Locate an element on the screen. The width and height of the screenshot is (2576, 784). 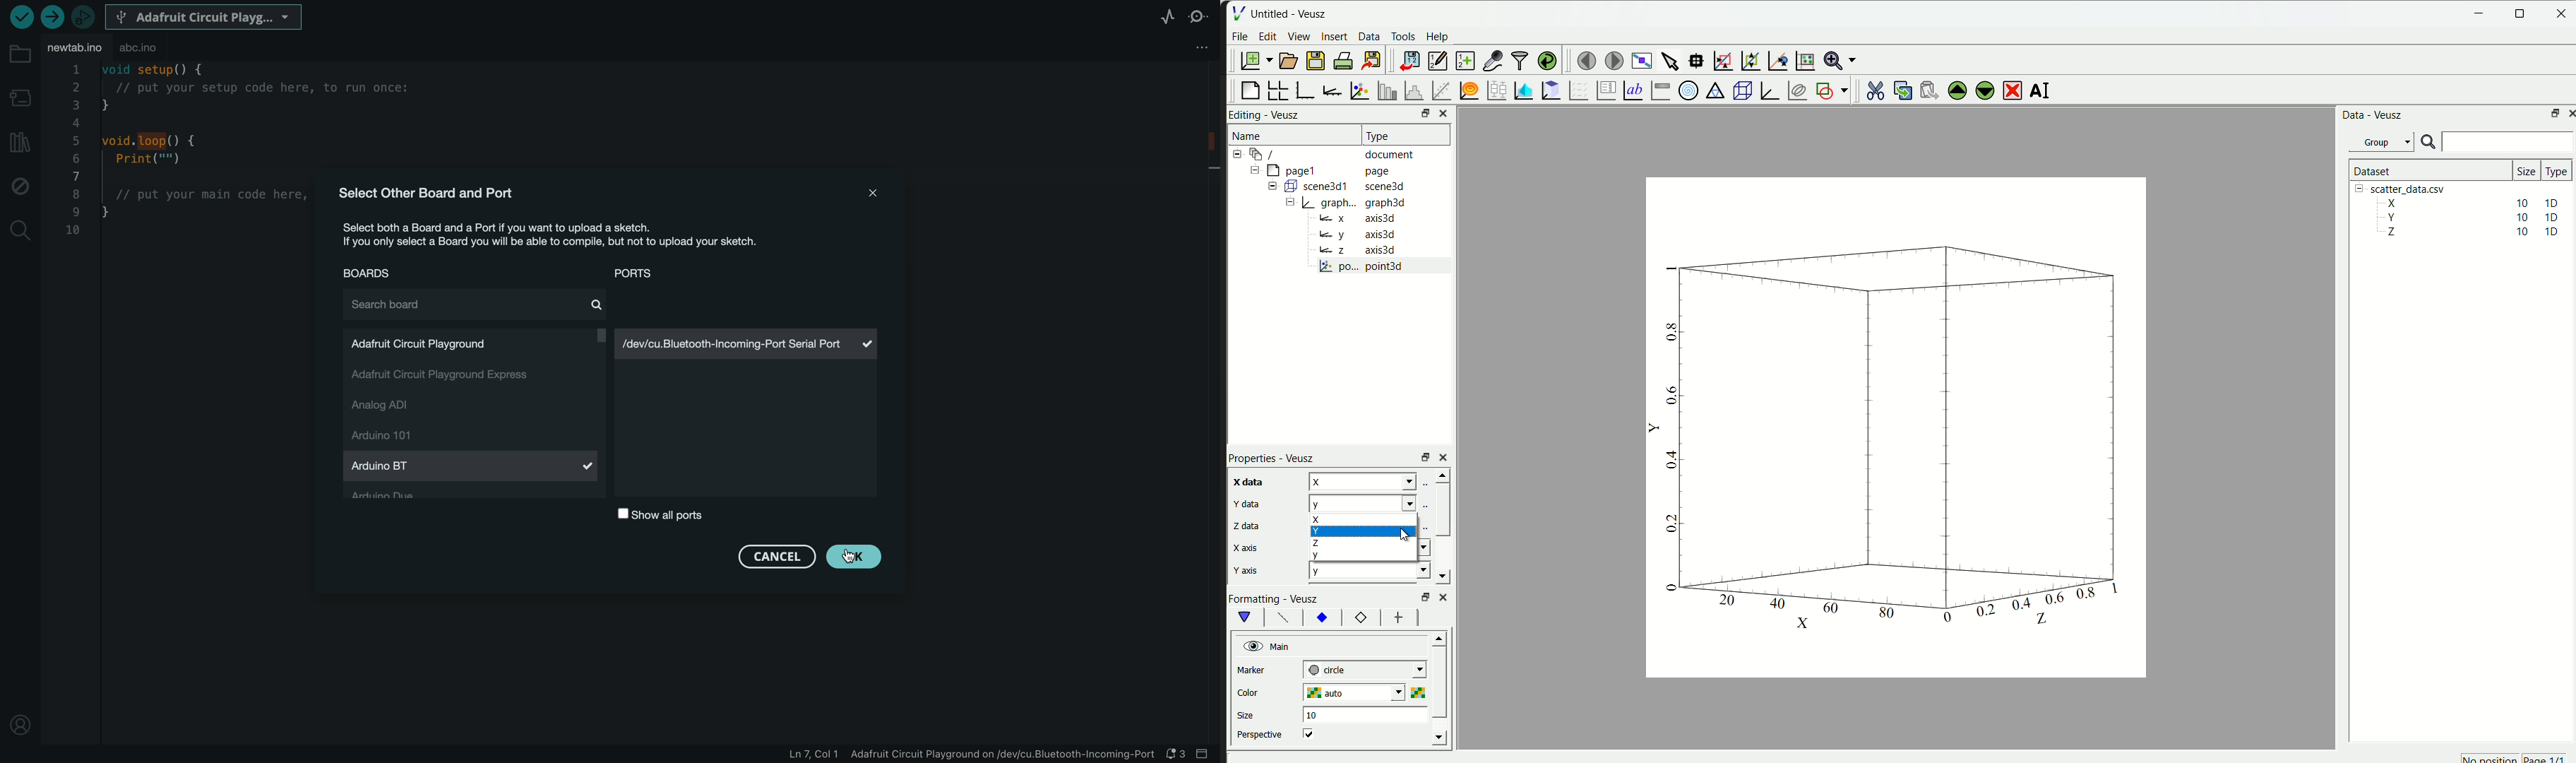
add the shap to the plot is located at coordinates (1831, 90).